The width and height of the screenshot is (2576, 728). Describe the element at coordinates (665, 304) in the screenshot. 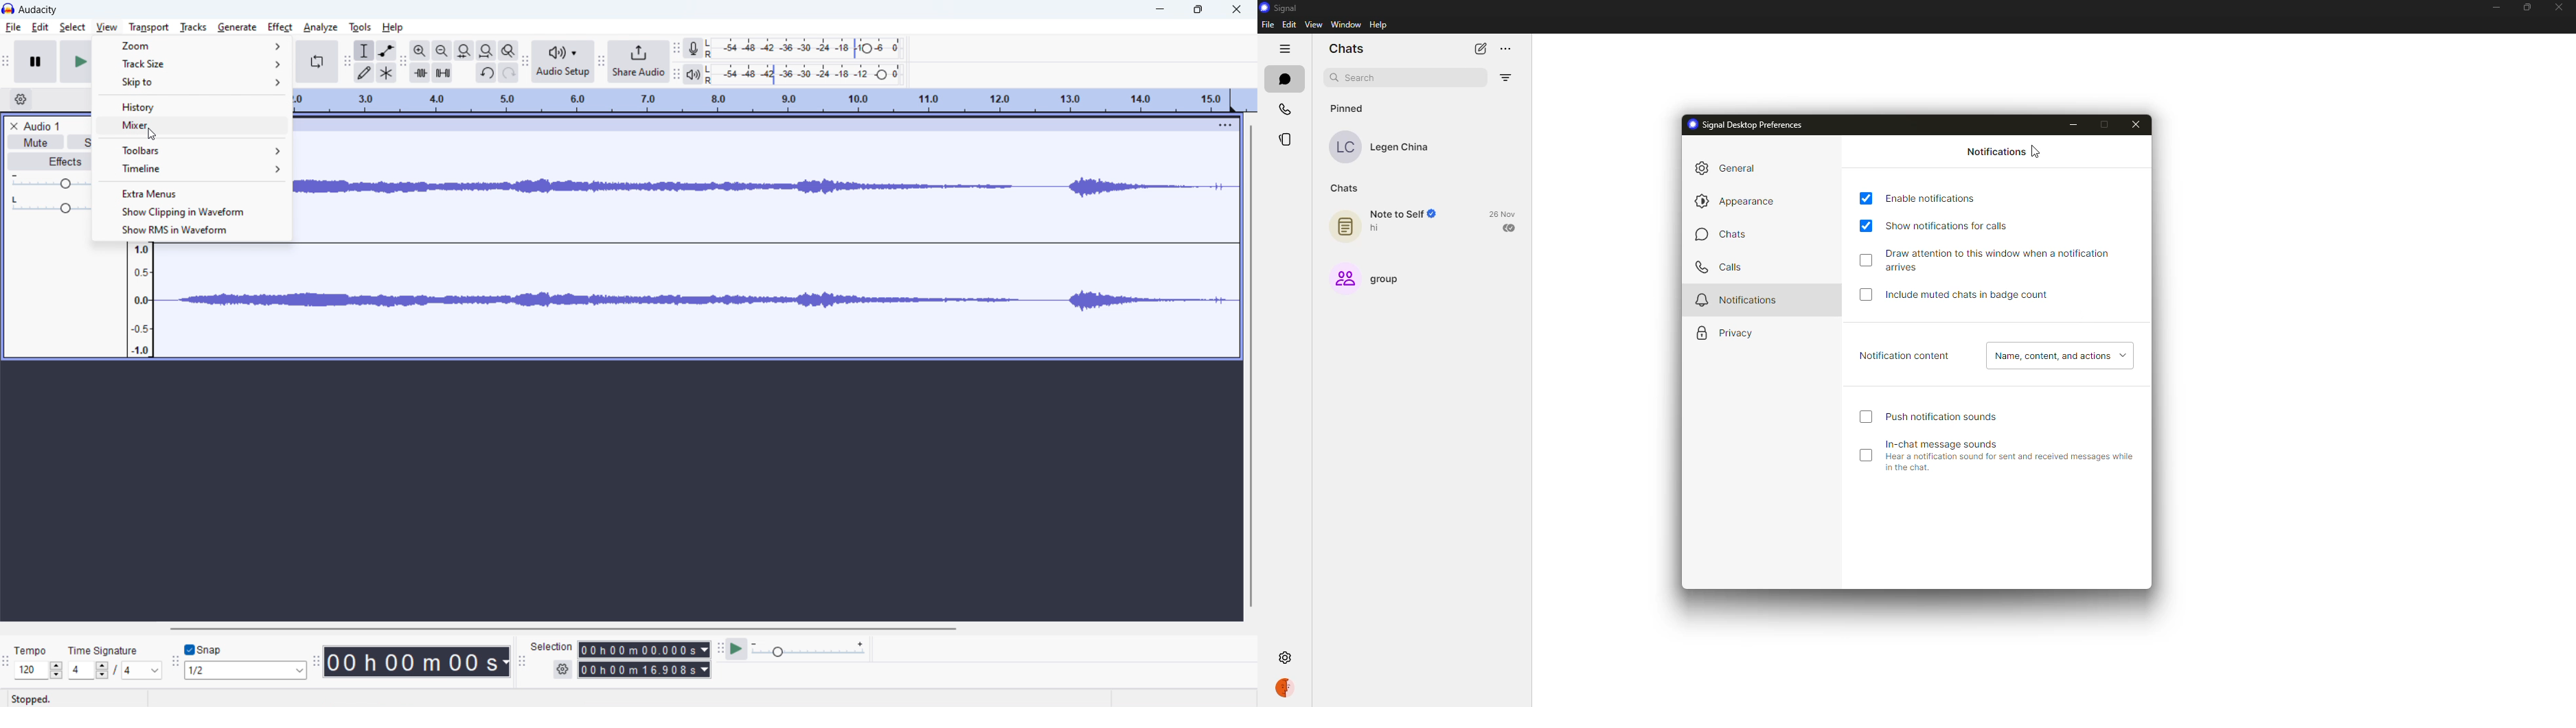

I see `waveform` at that location.